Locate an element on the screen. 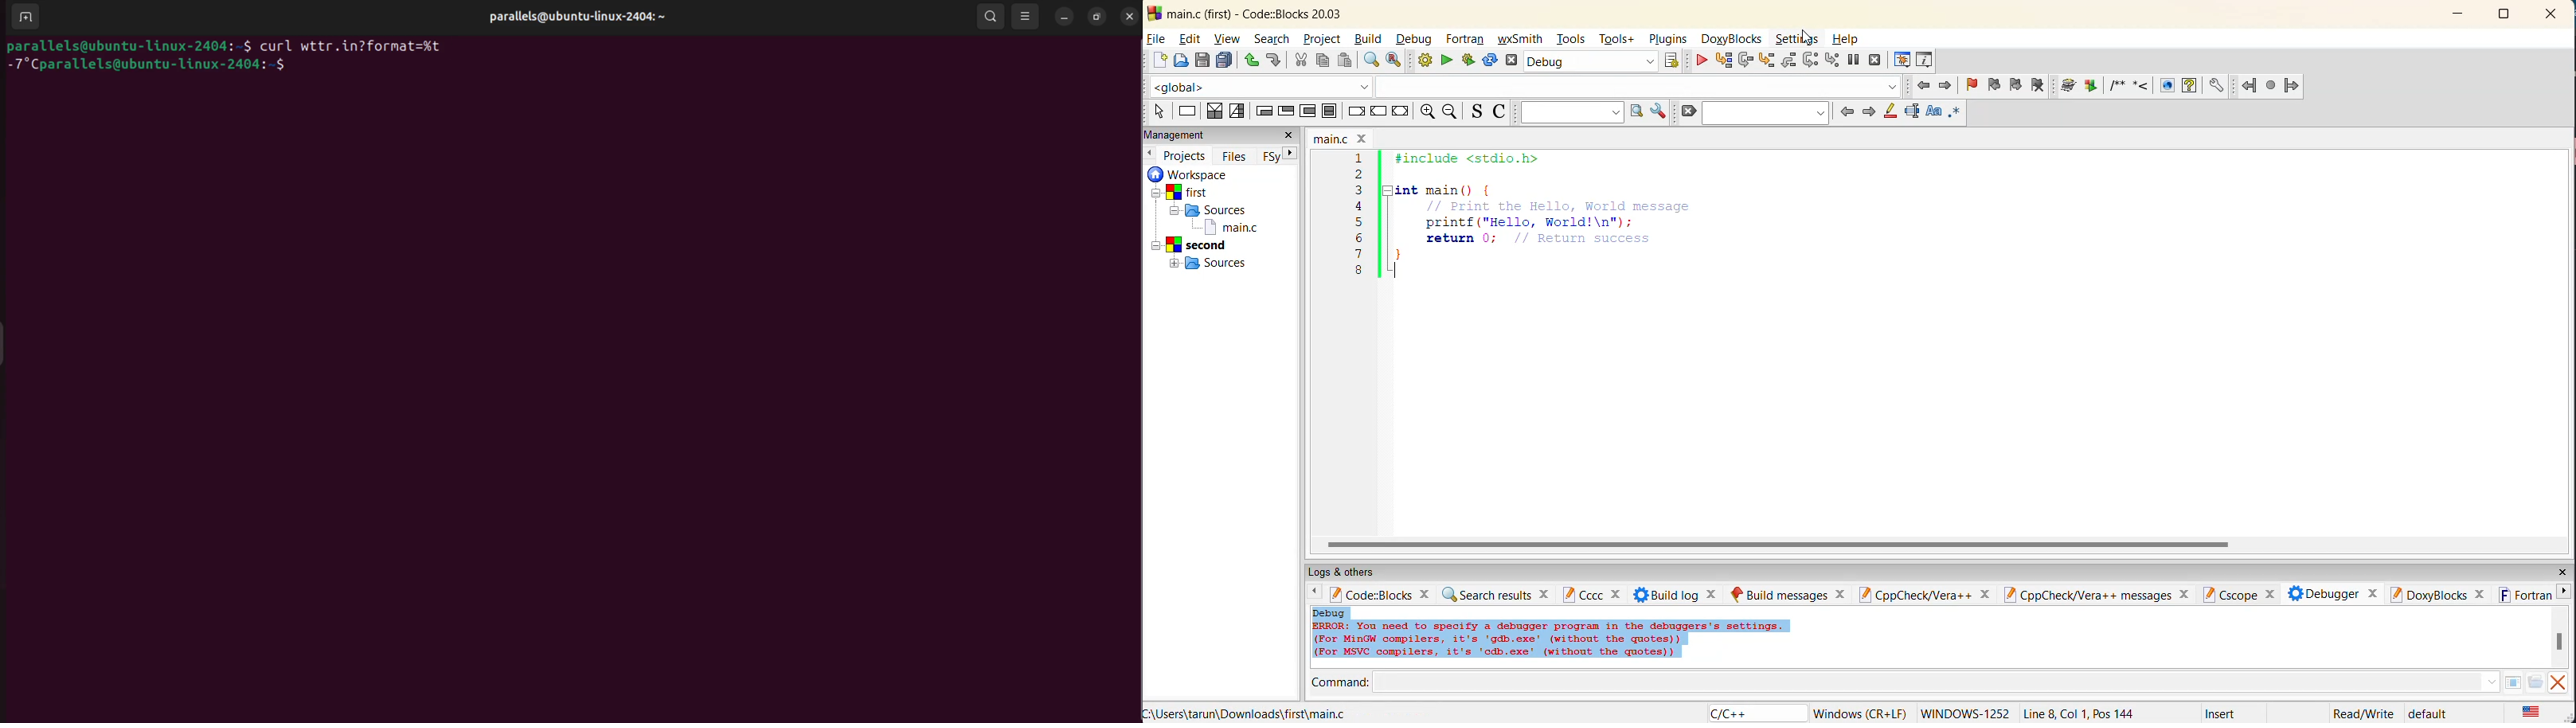 This screenshot has width=2576, height=728. close is located at coordinates (2552, 15).